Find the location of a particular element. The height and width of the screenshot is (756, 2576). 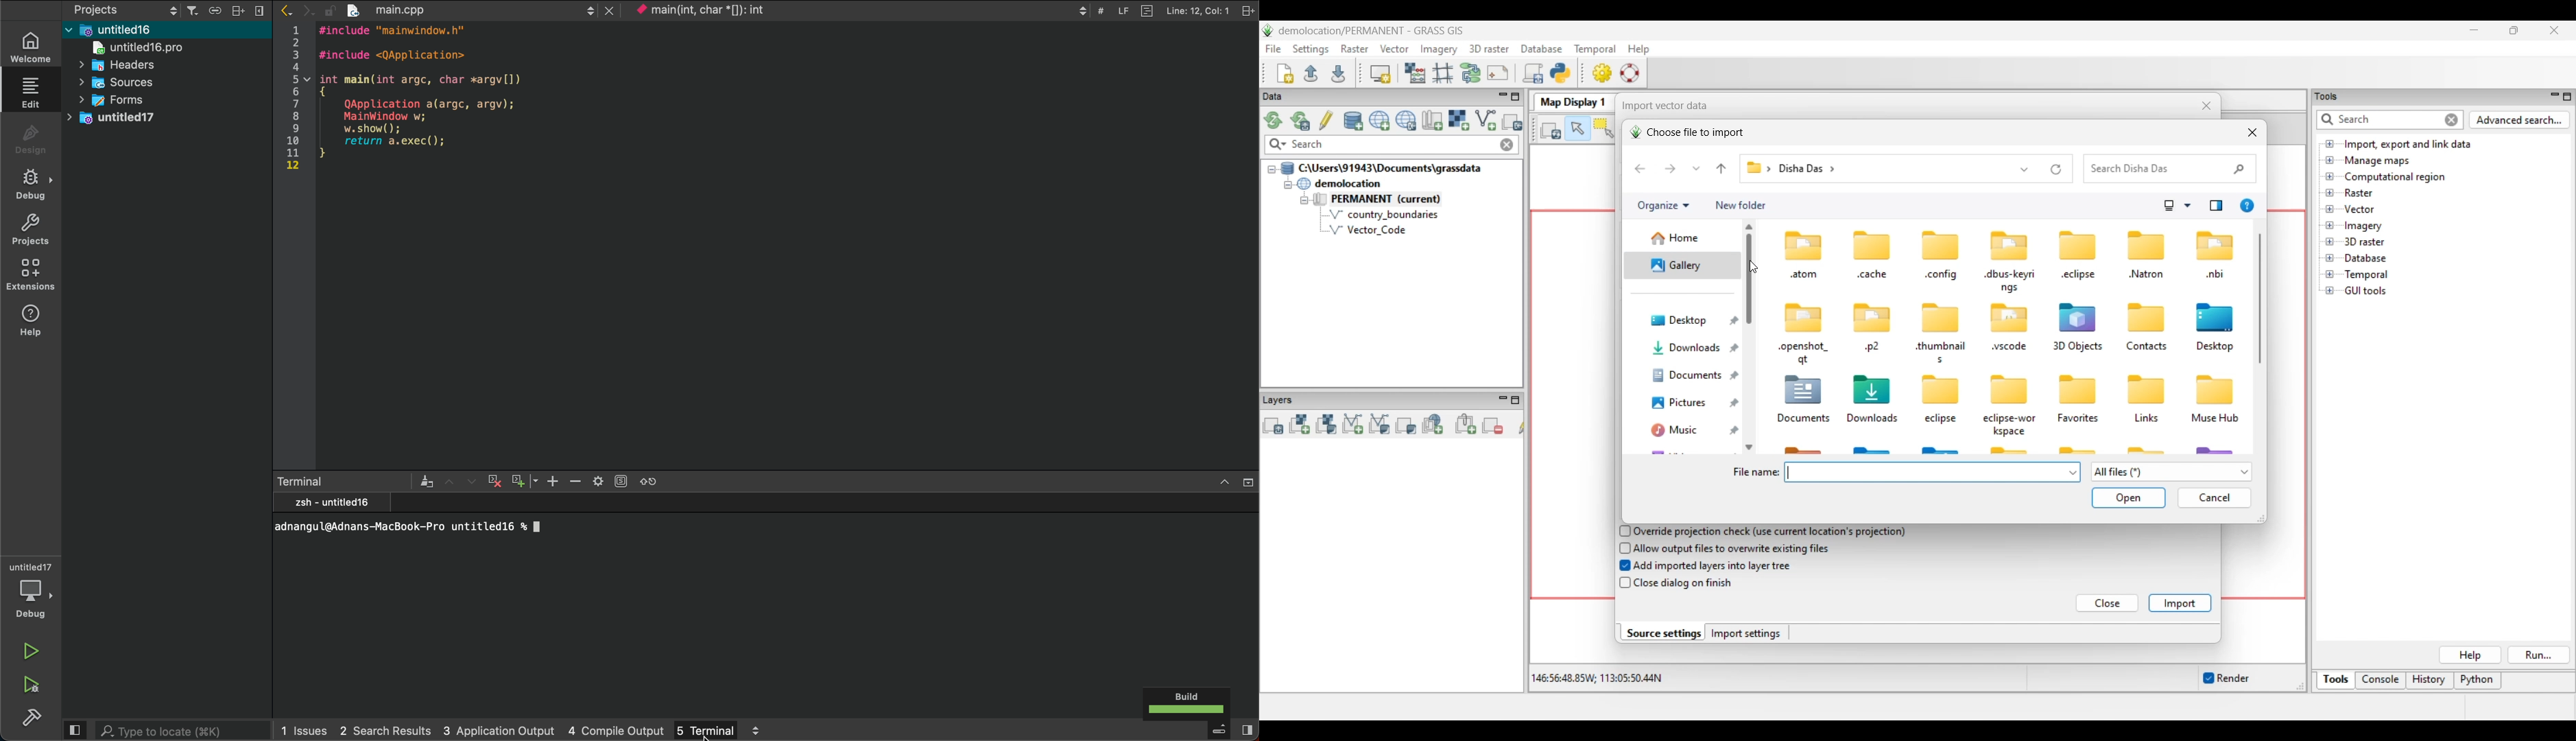

upwards is located at coordinates (446, 482).